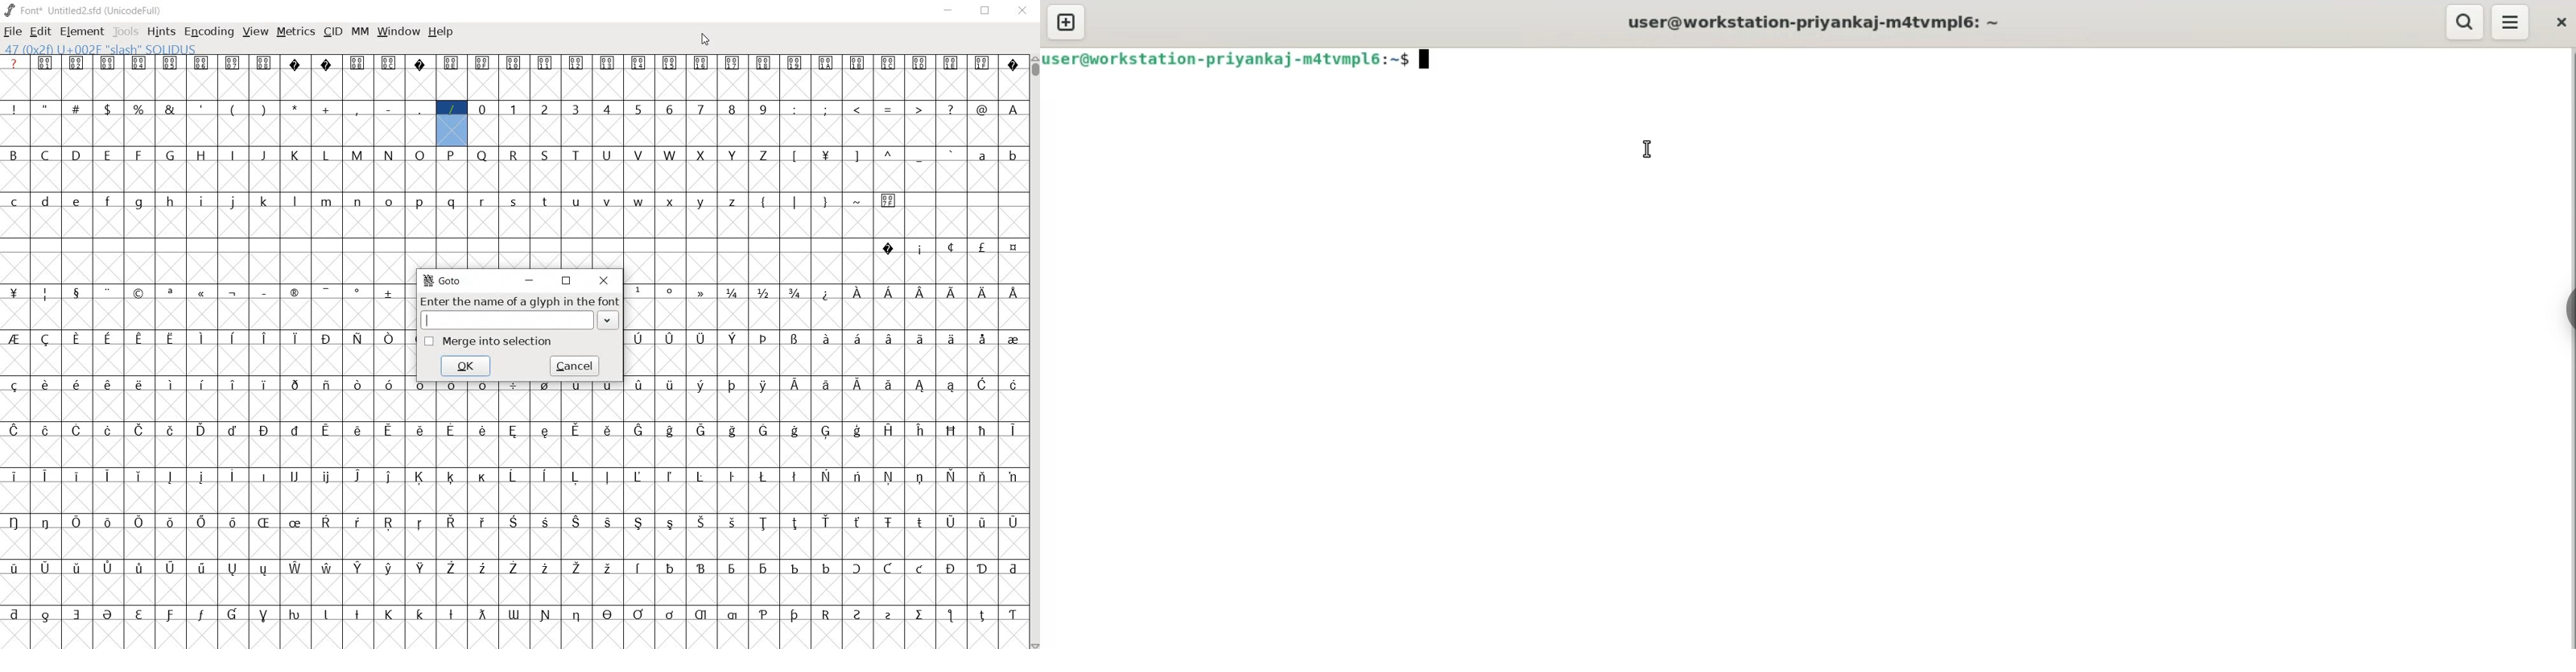  What do you see at coordinates (231, 476) in the screenshot?
I see `glyph` at bounding box center [231, 476].